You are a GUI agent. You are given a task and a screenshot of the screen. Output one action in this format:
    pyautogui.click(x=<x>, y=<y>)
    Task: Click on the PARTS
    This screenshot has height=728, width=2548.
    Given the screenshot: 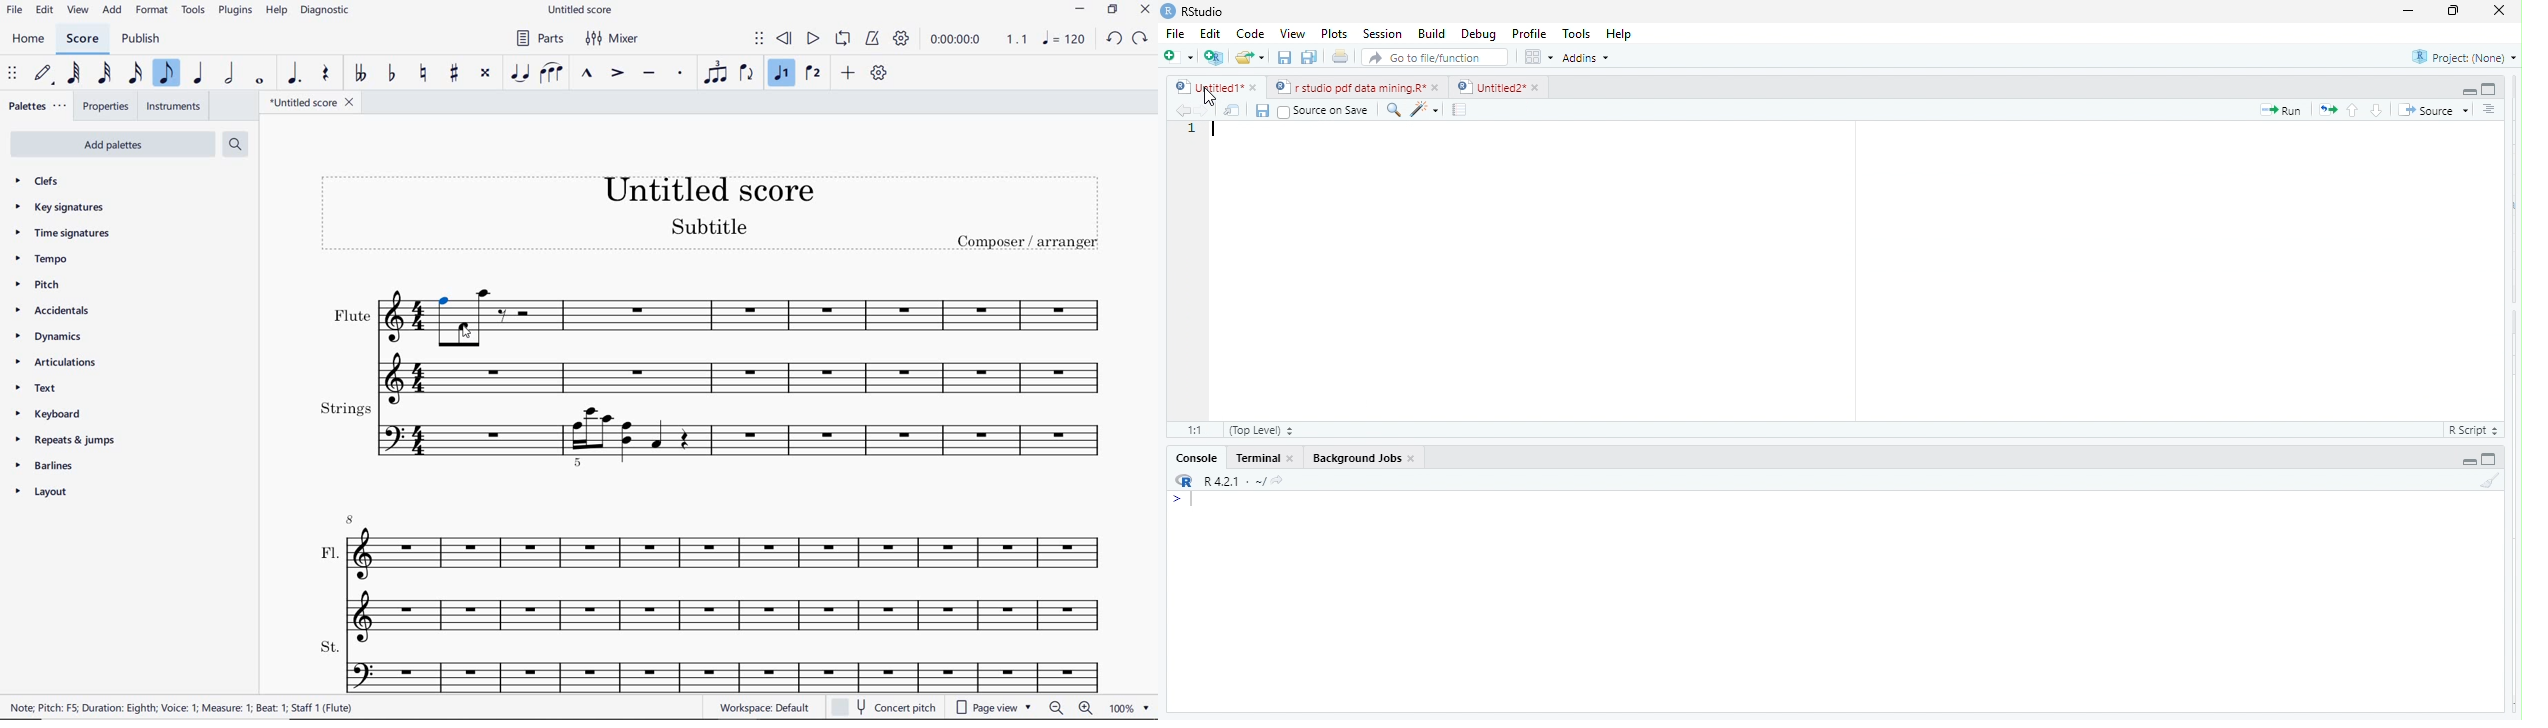 What is the action you would take?
    pyautogui.click(x=539, y=39)
    